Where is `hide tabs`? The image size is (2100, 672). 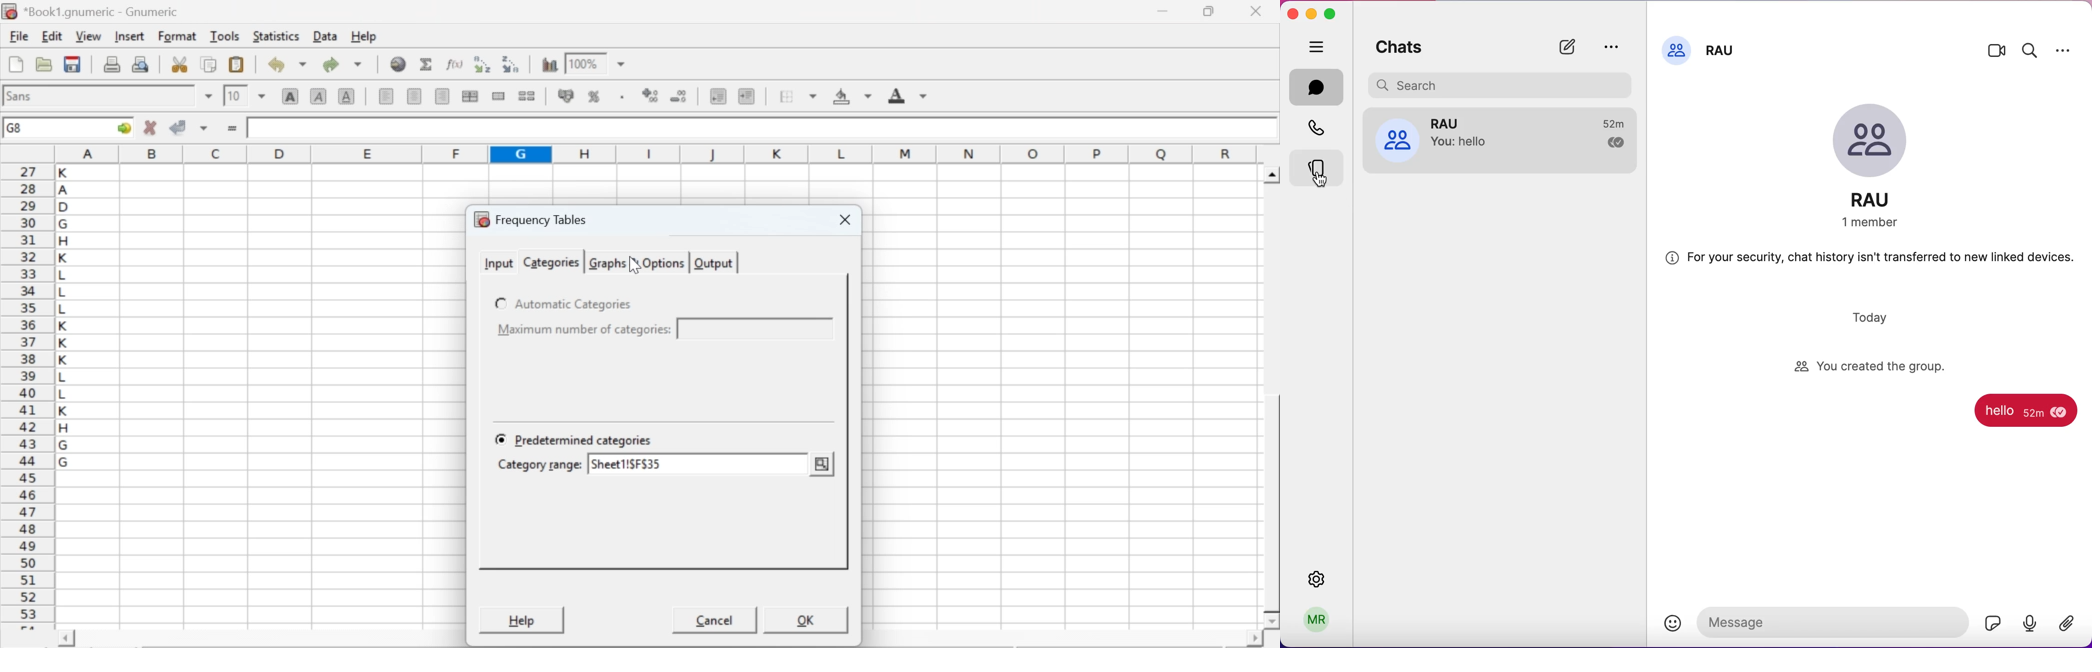
hide tabs is located at coordinates (1319, 49).